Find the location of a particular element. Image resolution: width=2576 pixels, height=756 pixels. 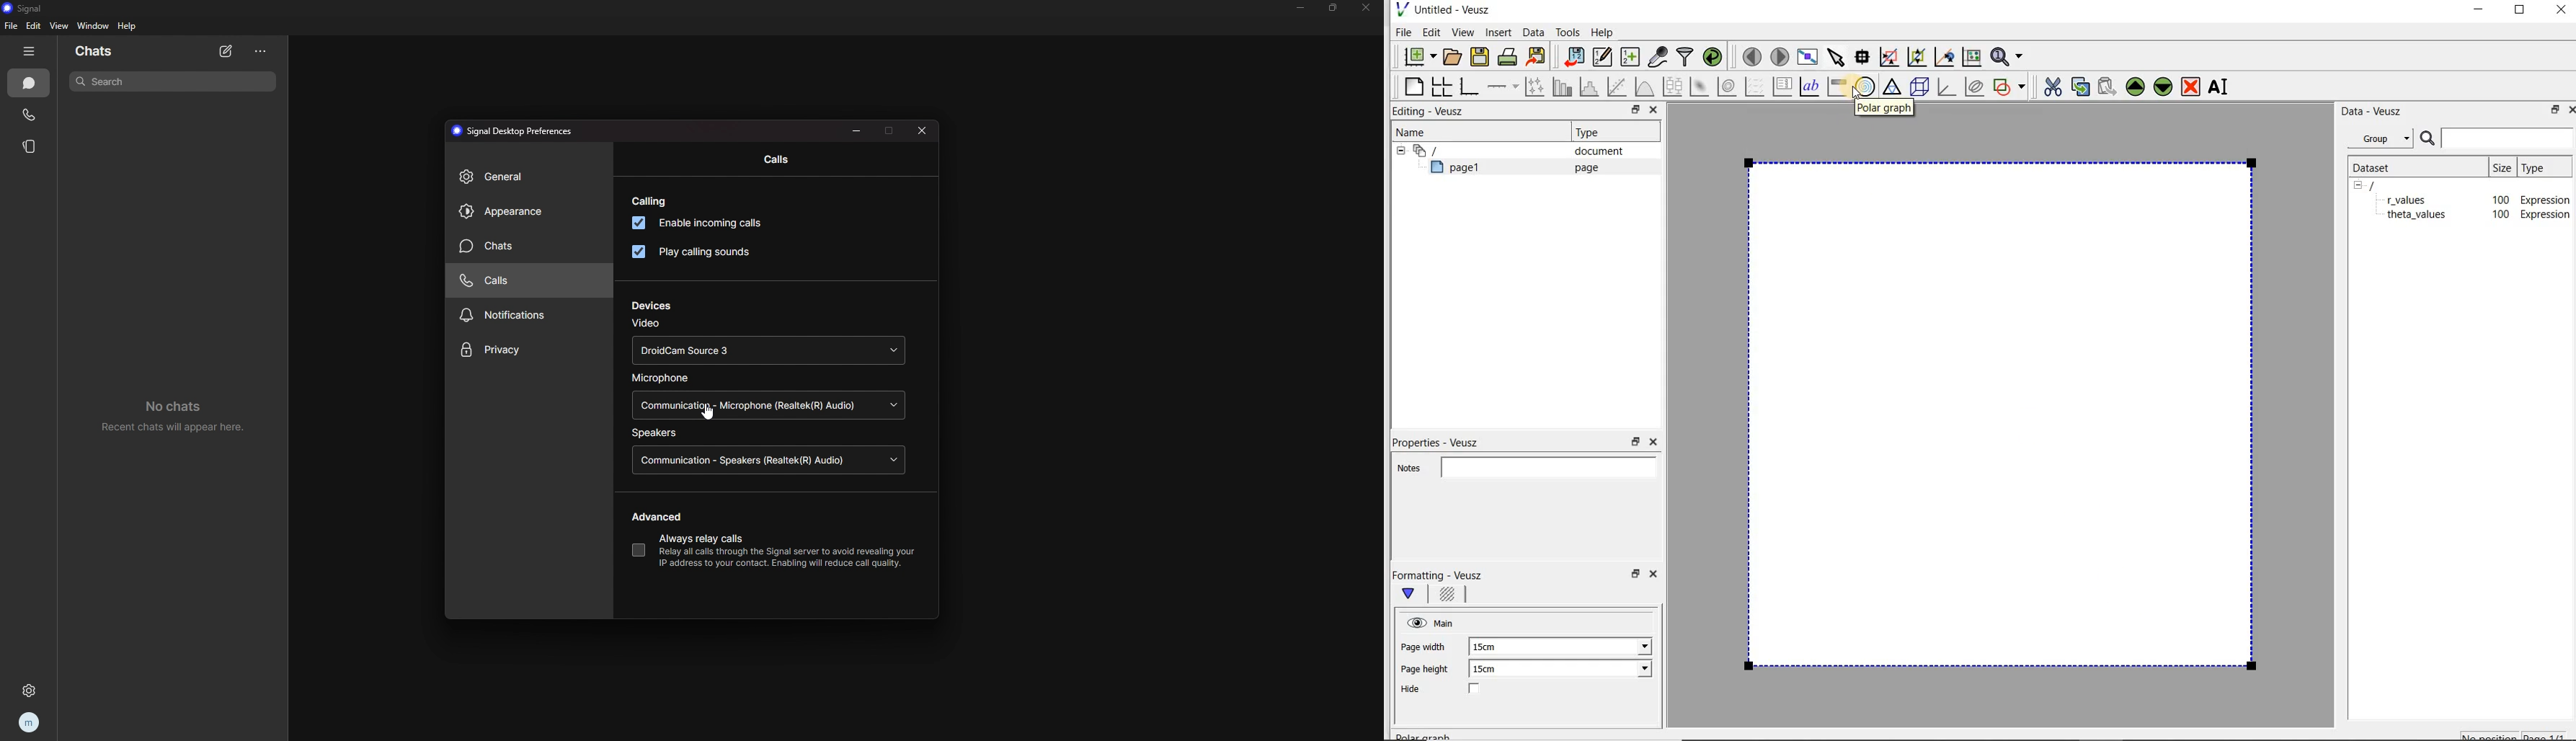

Properties - Veusz is located at coordinates (1443, 440).